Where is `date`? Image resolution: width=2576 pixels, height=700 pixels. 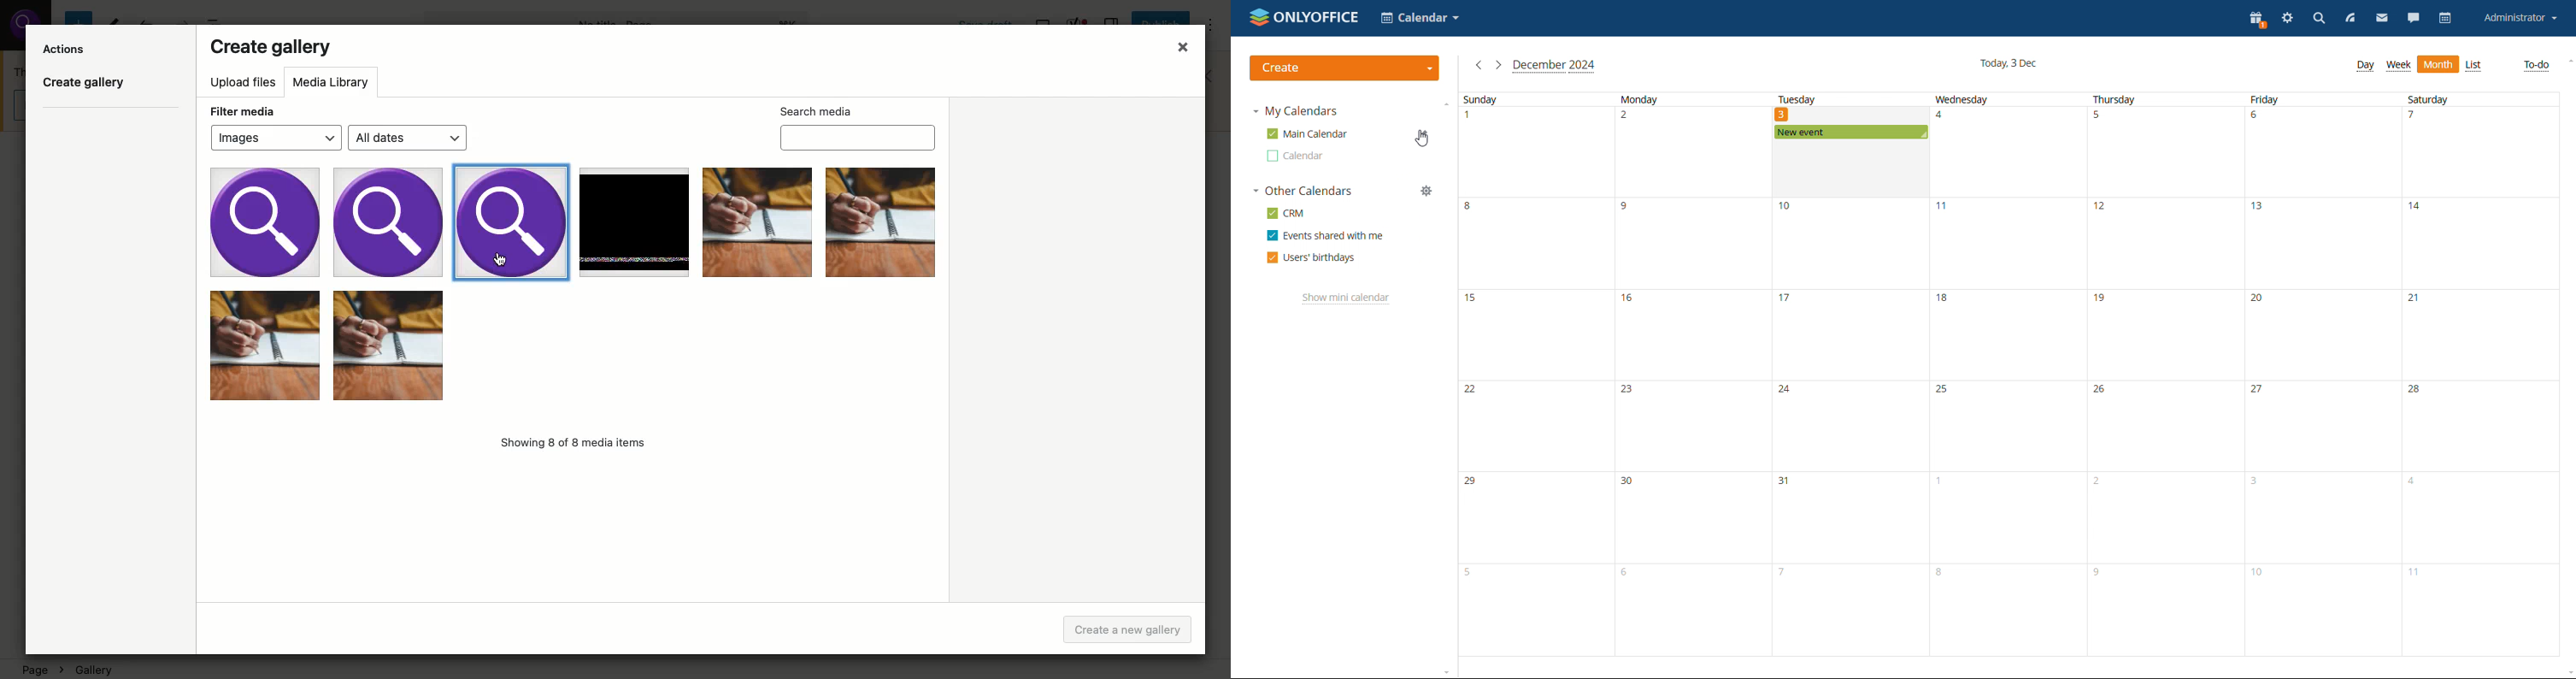
date is located at coordinates (1847, 610).